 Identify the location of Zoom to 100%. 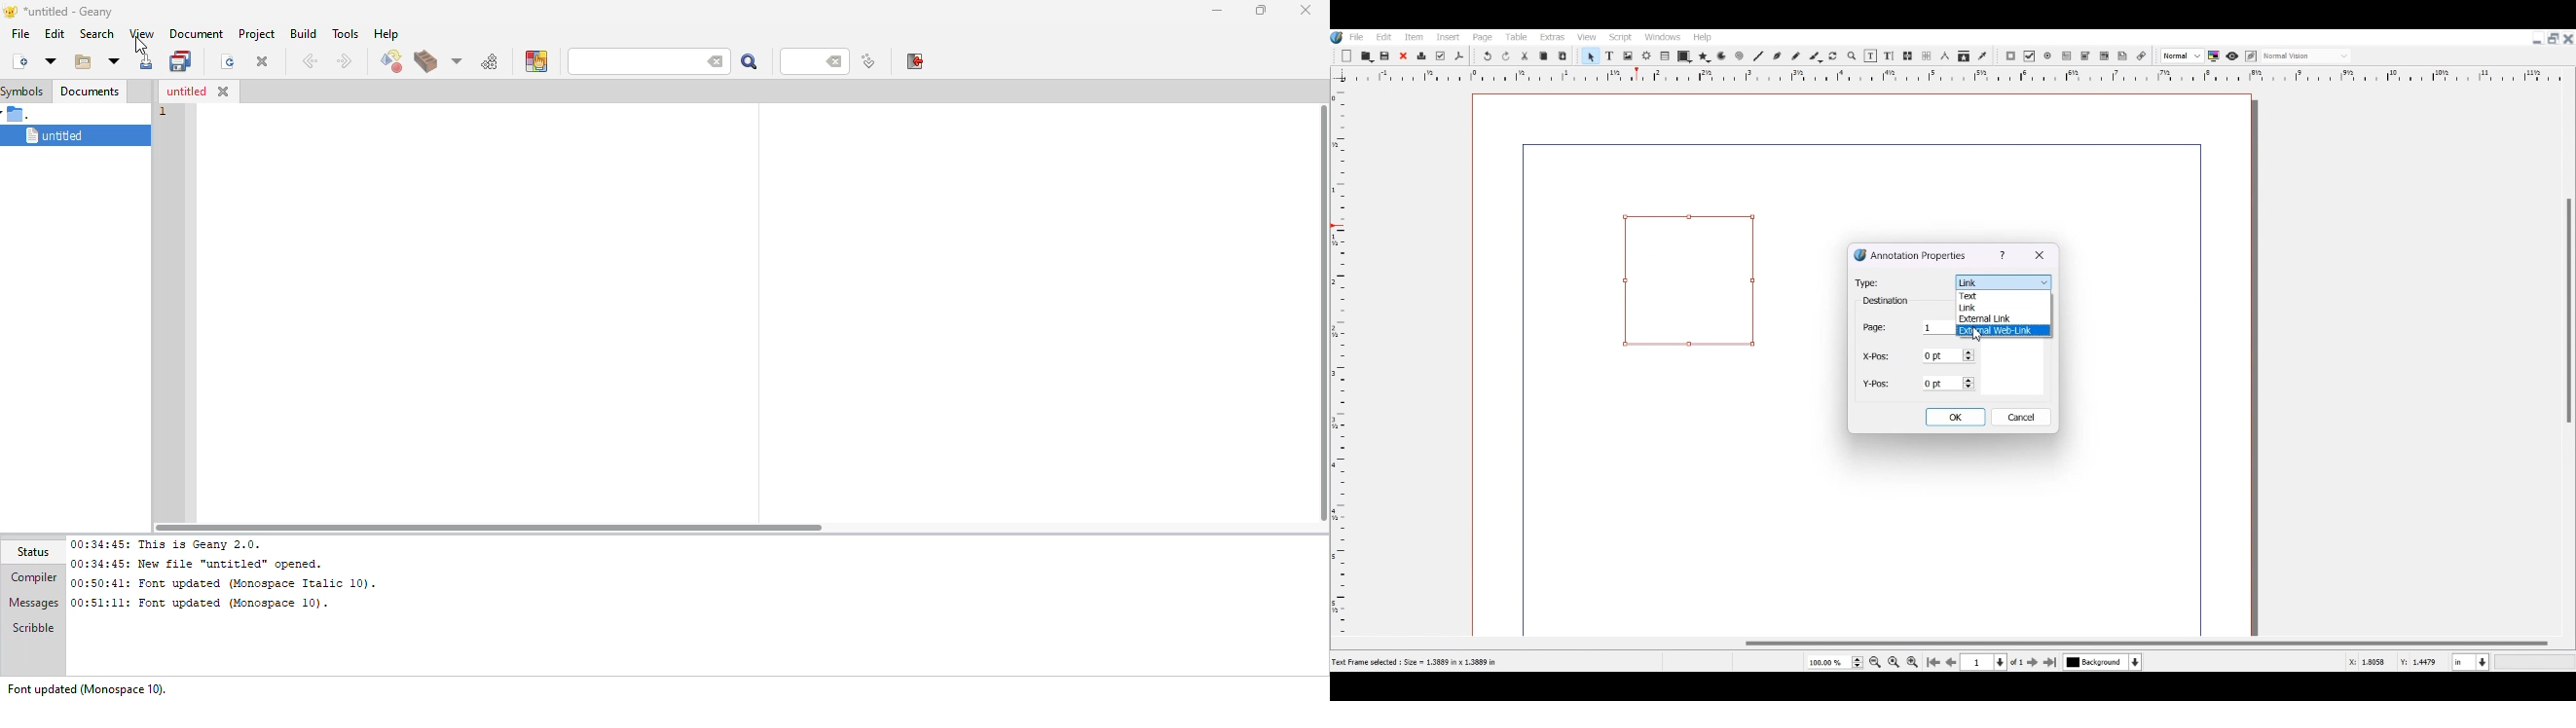
(1894, 661).